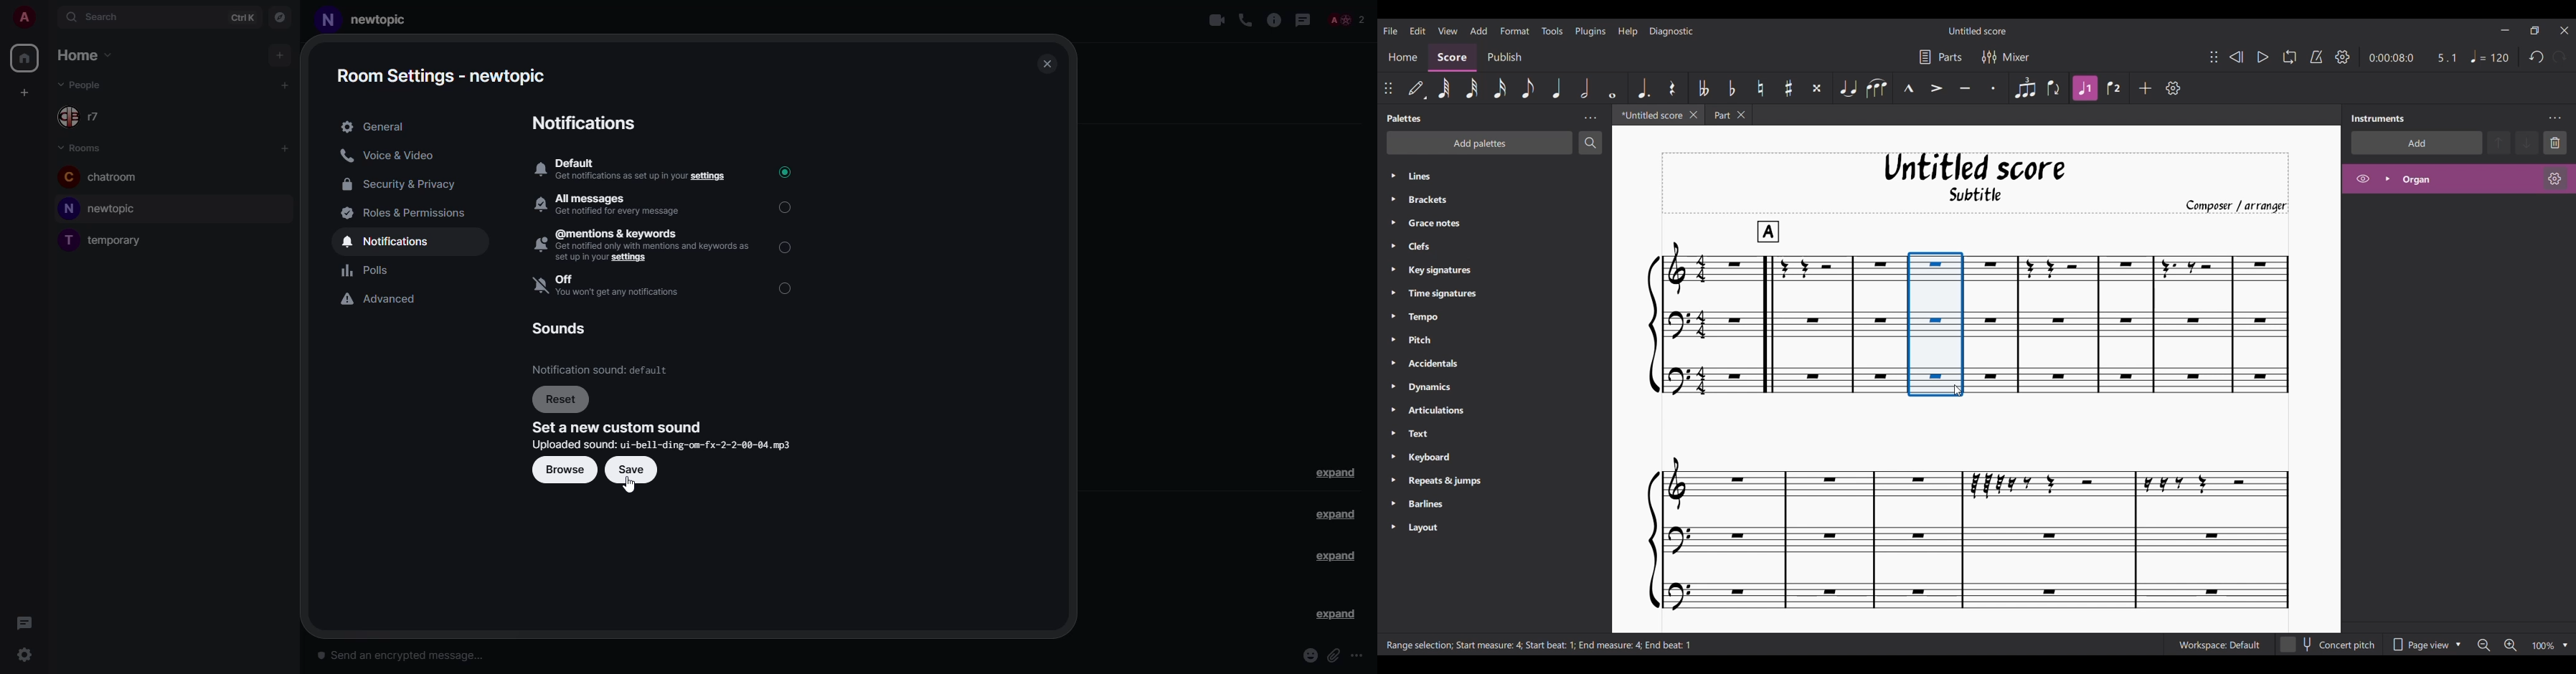  What do you see at coordinates (374, 270) in the screenshot?
I see `polls` at bounding box center [374, 270].